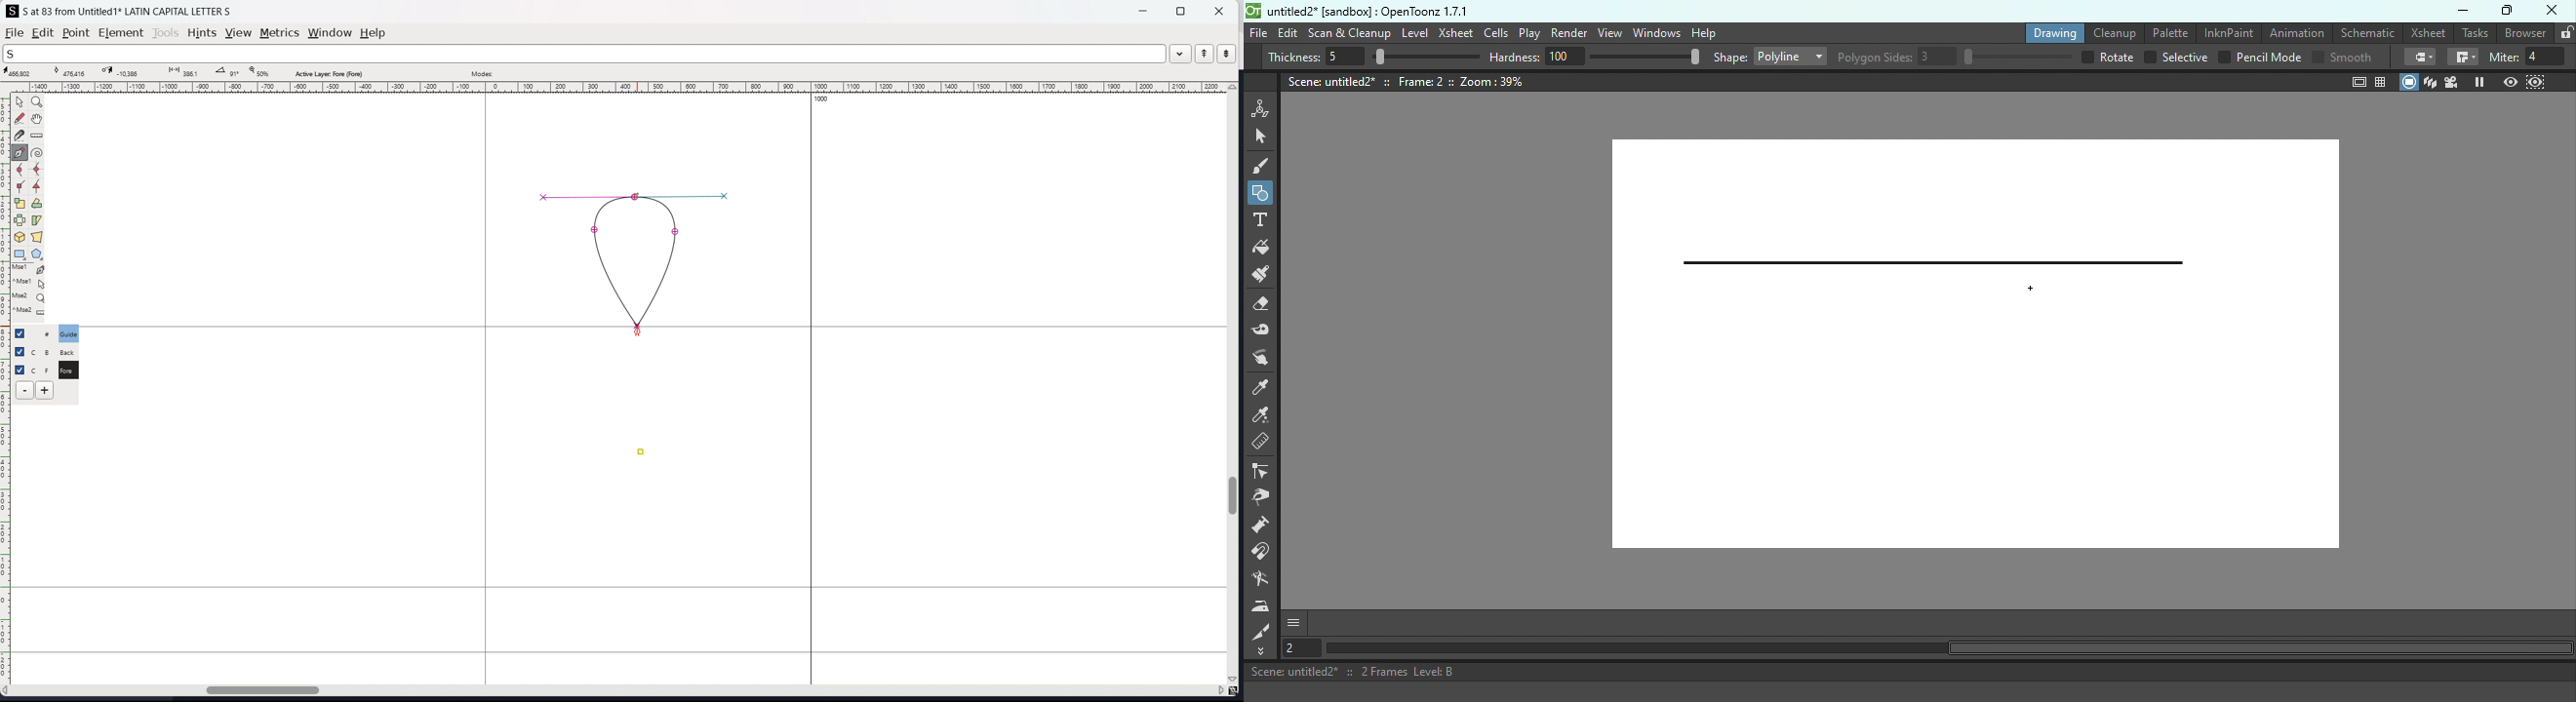  Describe the element at coordinates (37, 152) in the screenshot. I see `toggle spiro` at that location.